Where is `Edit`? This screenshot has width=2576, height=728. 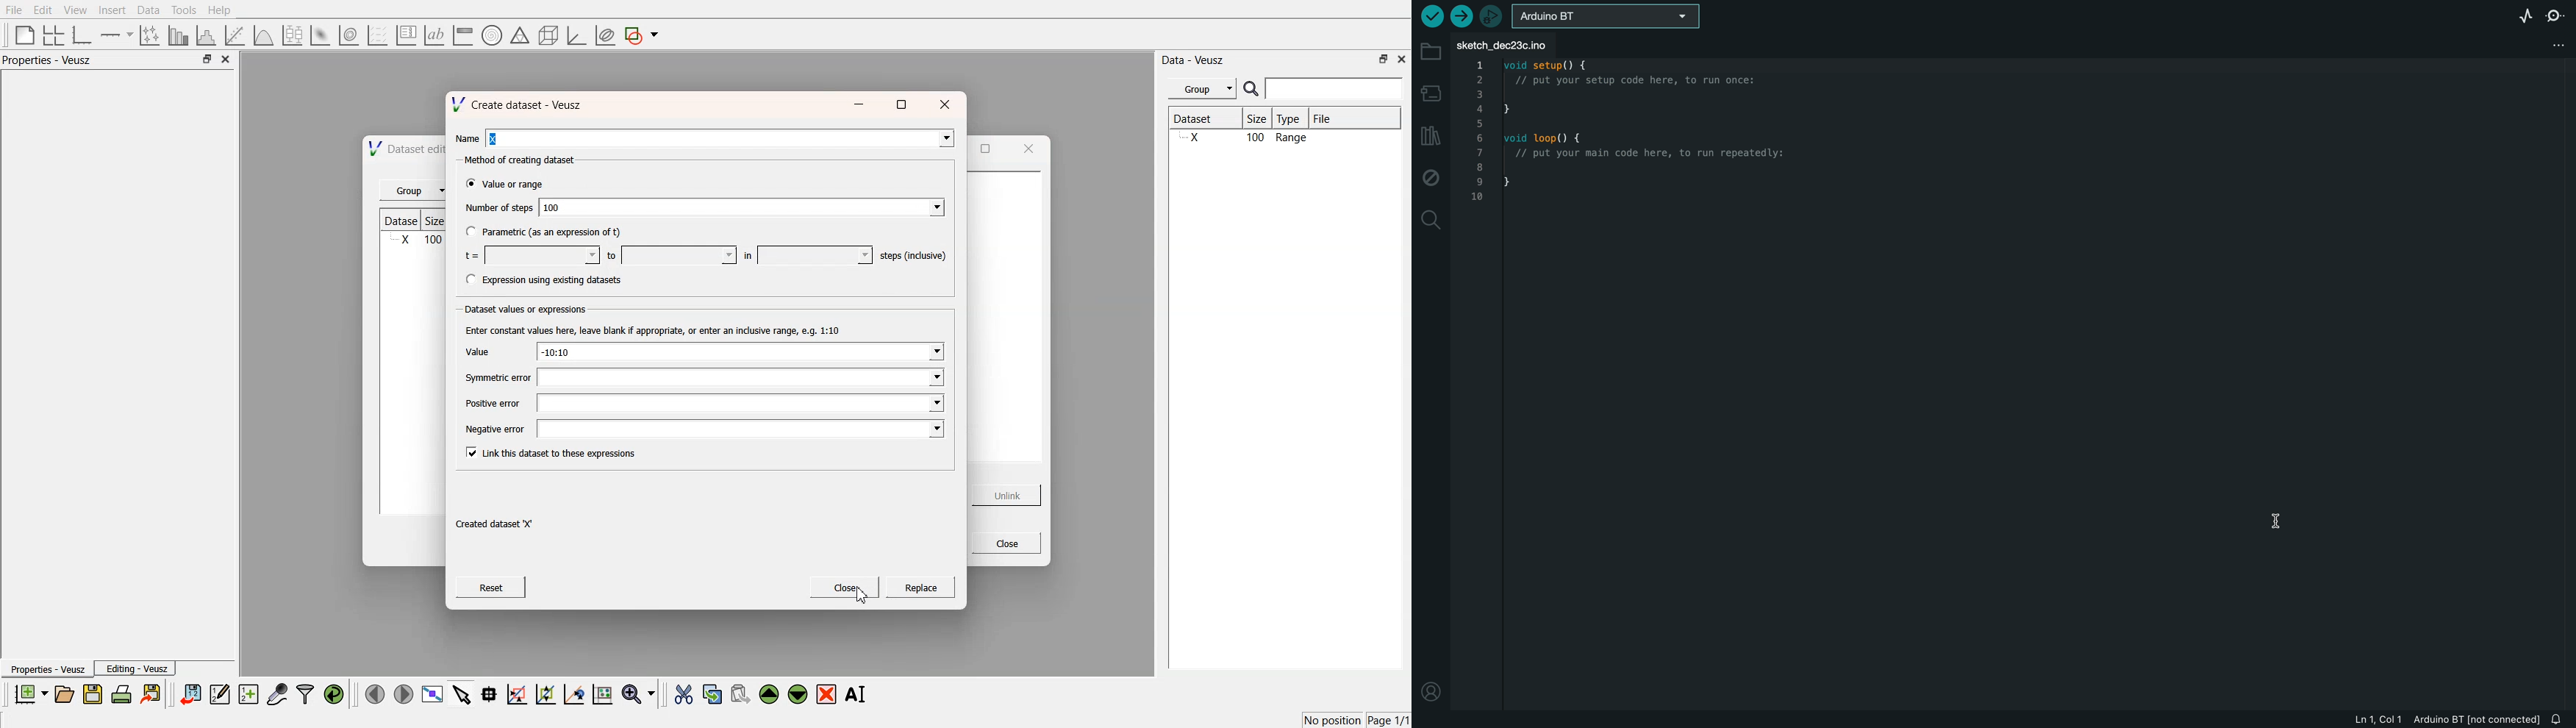 Edit is located at coordinates (43, 10).